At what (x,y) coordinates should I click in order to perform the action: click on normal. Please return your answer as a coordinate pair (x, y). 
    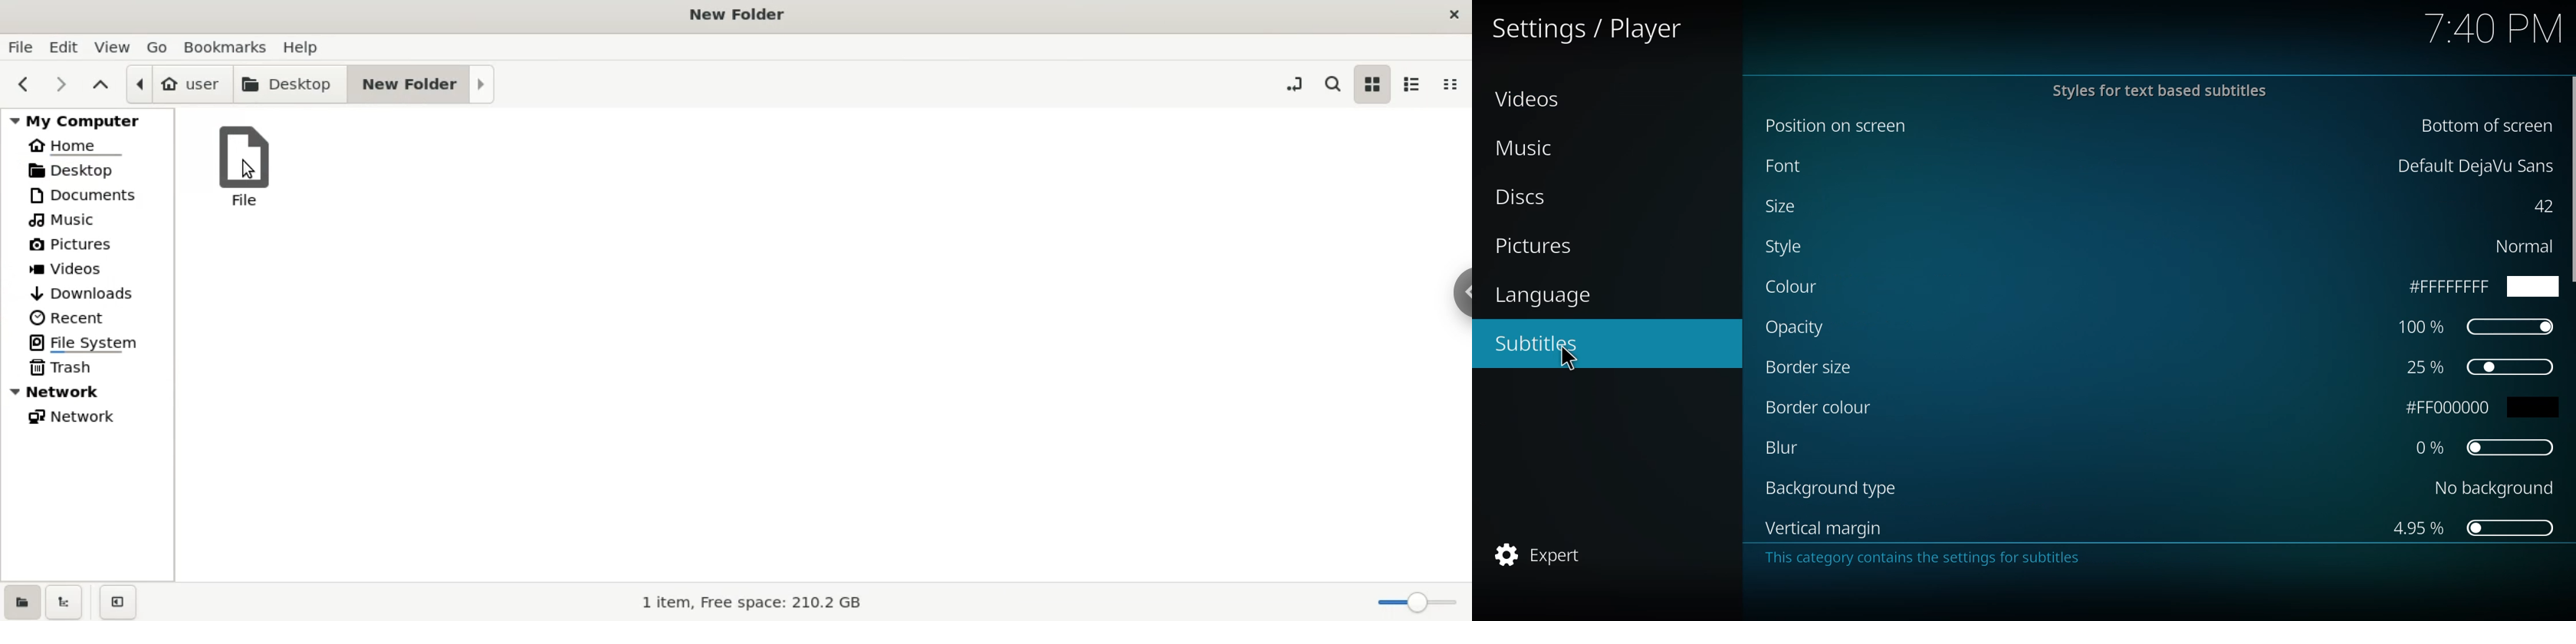
    Looking at the image, I should click on (2521, 247).